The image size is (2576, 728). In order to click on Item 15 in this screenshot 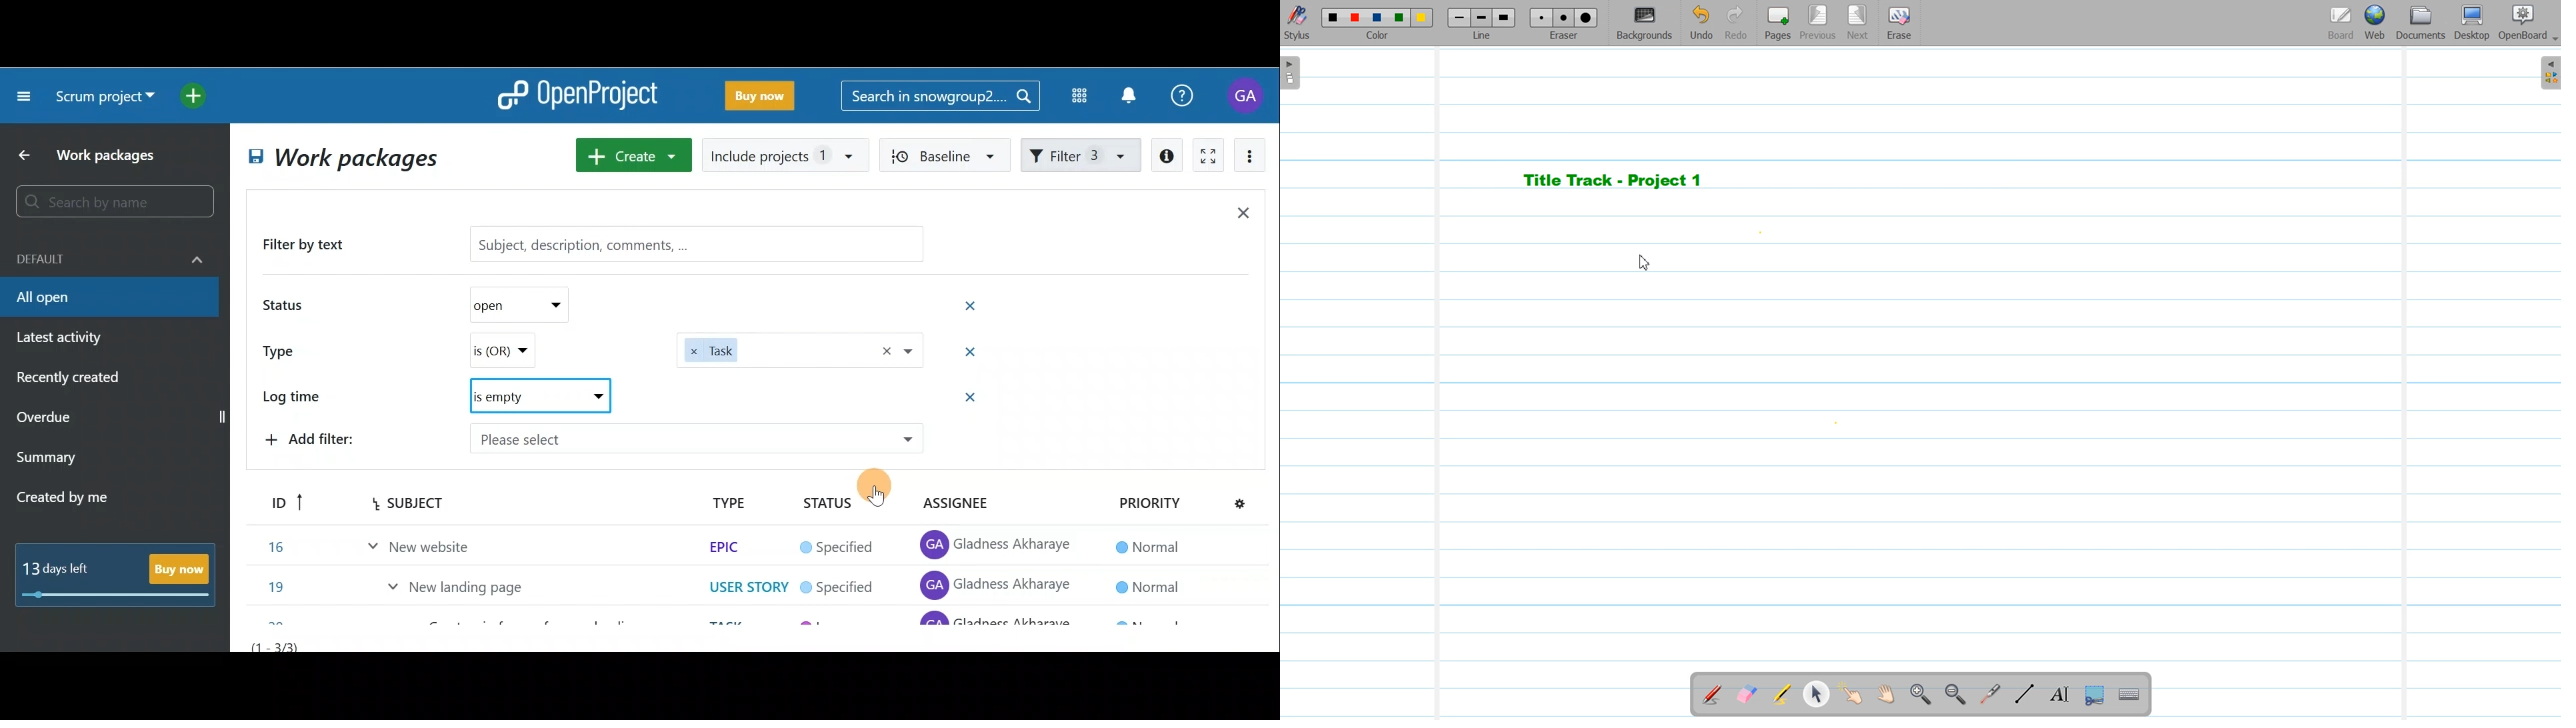, I will do `click(465, 536)`.